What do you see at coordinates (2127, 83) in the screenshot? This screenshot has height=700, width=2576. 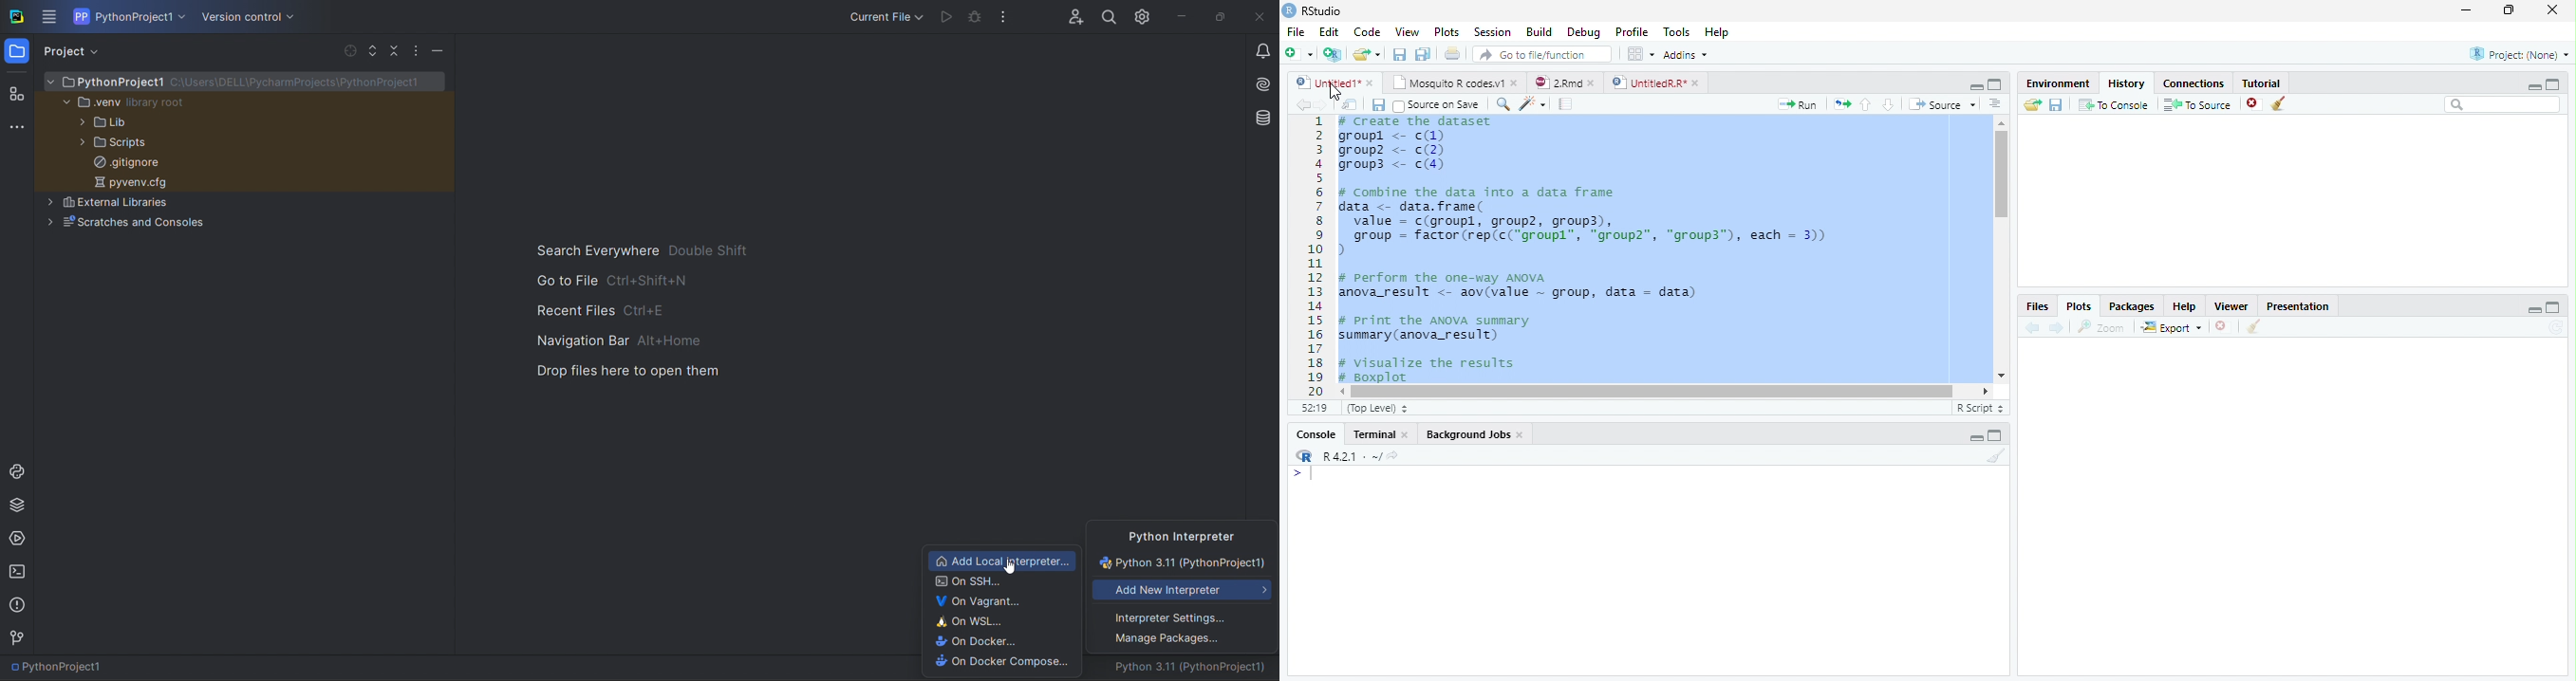 I see `History` at bounding box center [2127, 83].